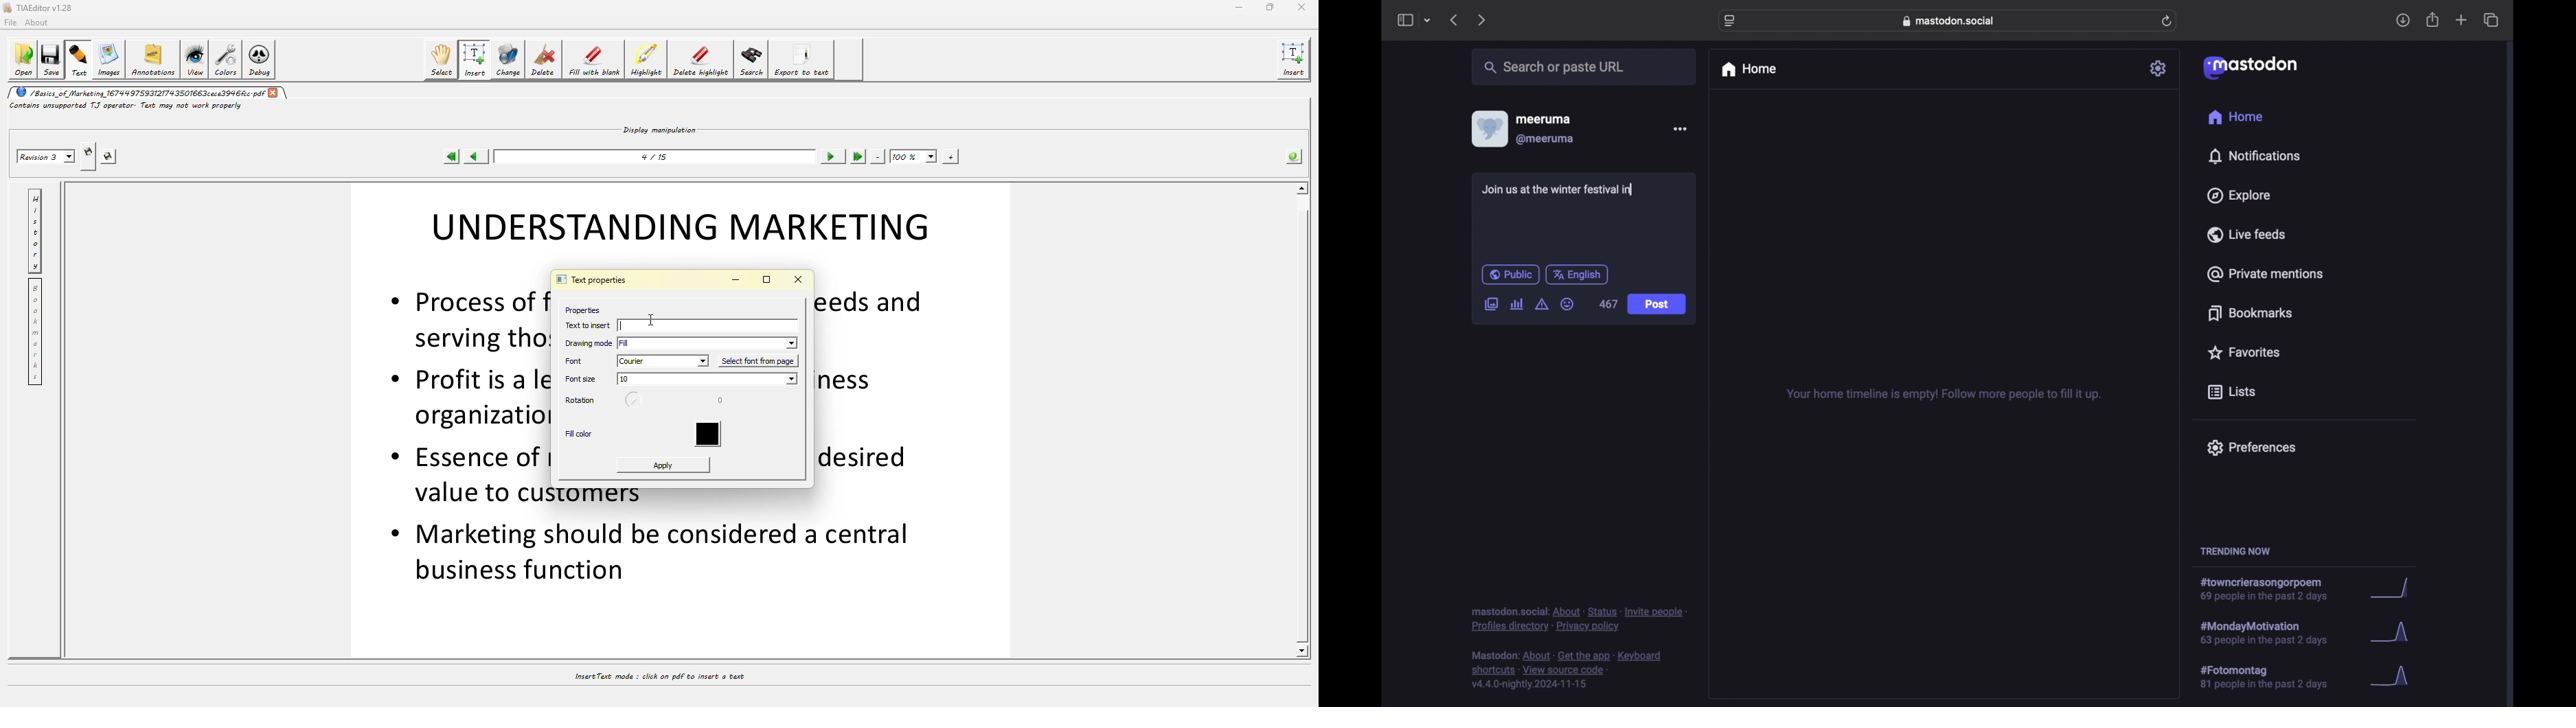 This screenshot has height=728, width=2576. I want to click on live feeds, so click(2247, 234).